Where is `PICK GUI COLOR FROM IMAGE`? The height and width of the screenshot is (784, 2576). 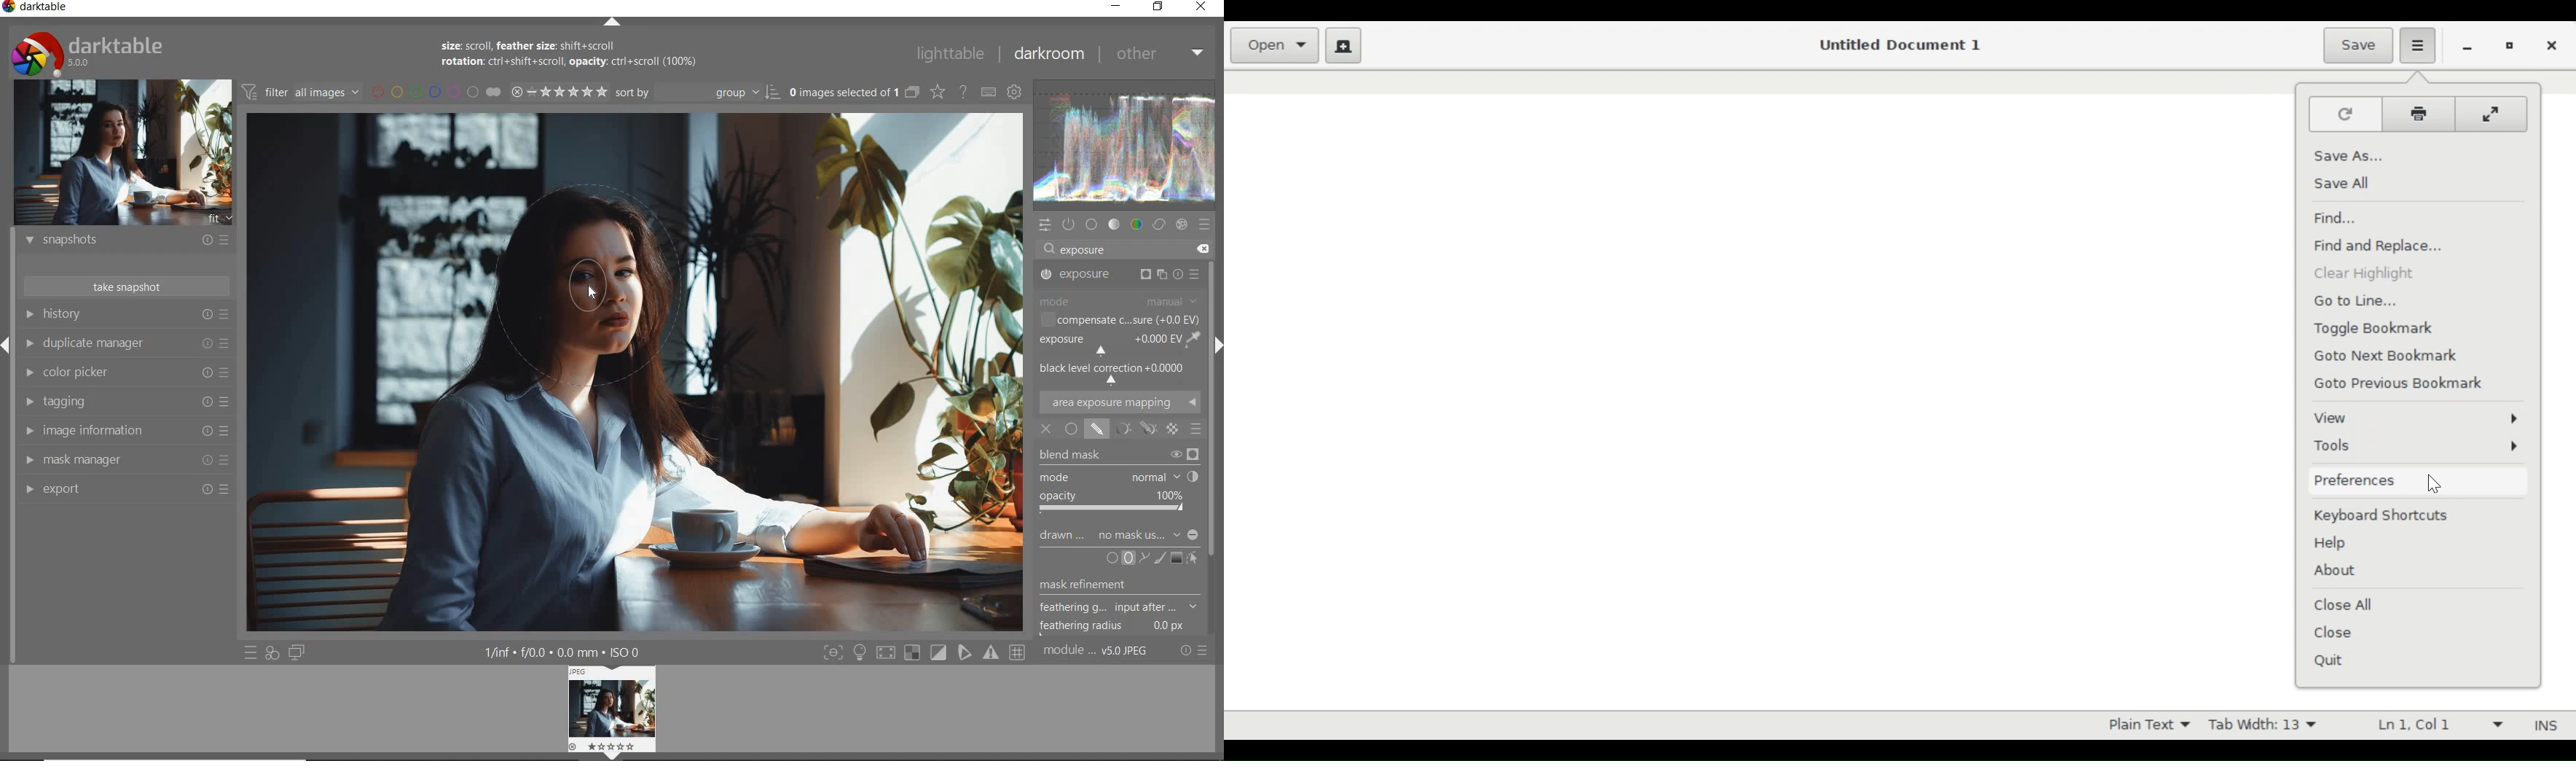
PICK GUI COLOR FROM IMAGE is located at coordinates (1195, 339).